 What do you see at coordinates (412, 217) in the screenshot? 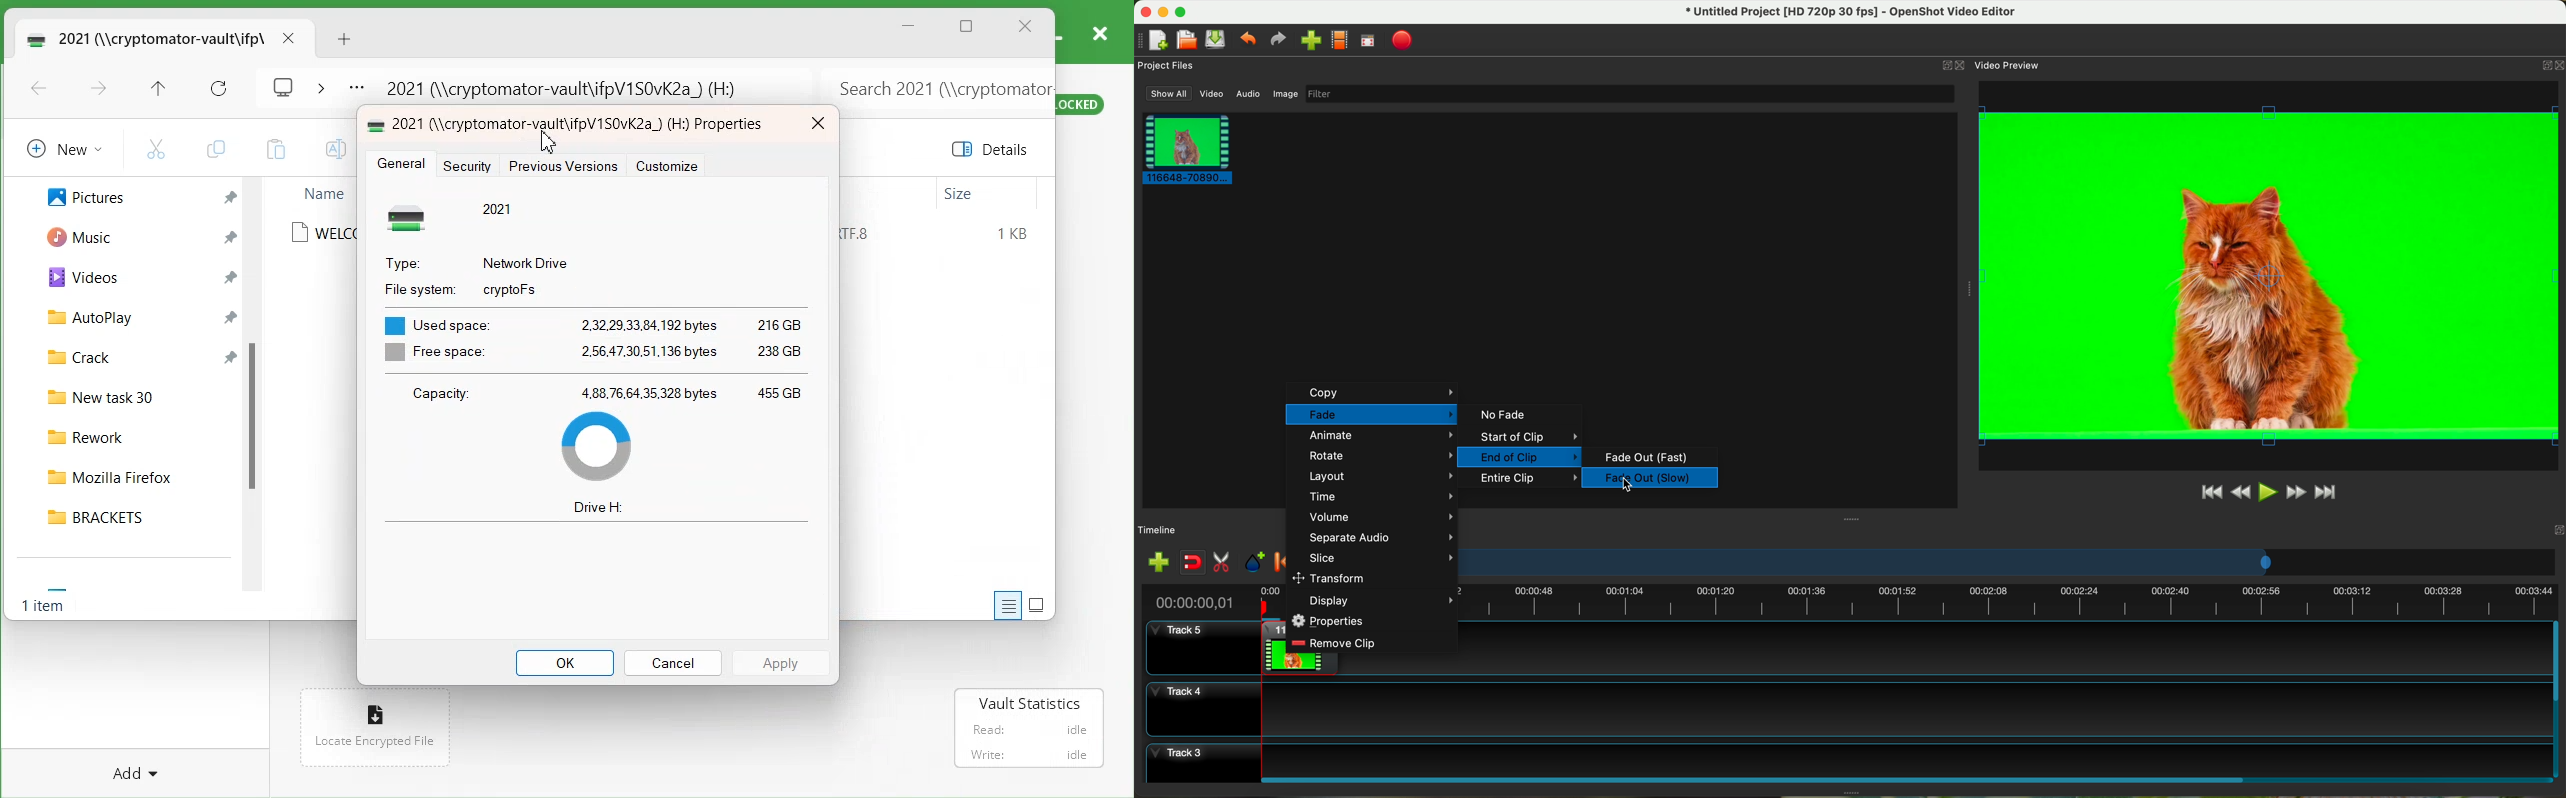
I see `icon` at bounding box center [412, 217].